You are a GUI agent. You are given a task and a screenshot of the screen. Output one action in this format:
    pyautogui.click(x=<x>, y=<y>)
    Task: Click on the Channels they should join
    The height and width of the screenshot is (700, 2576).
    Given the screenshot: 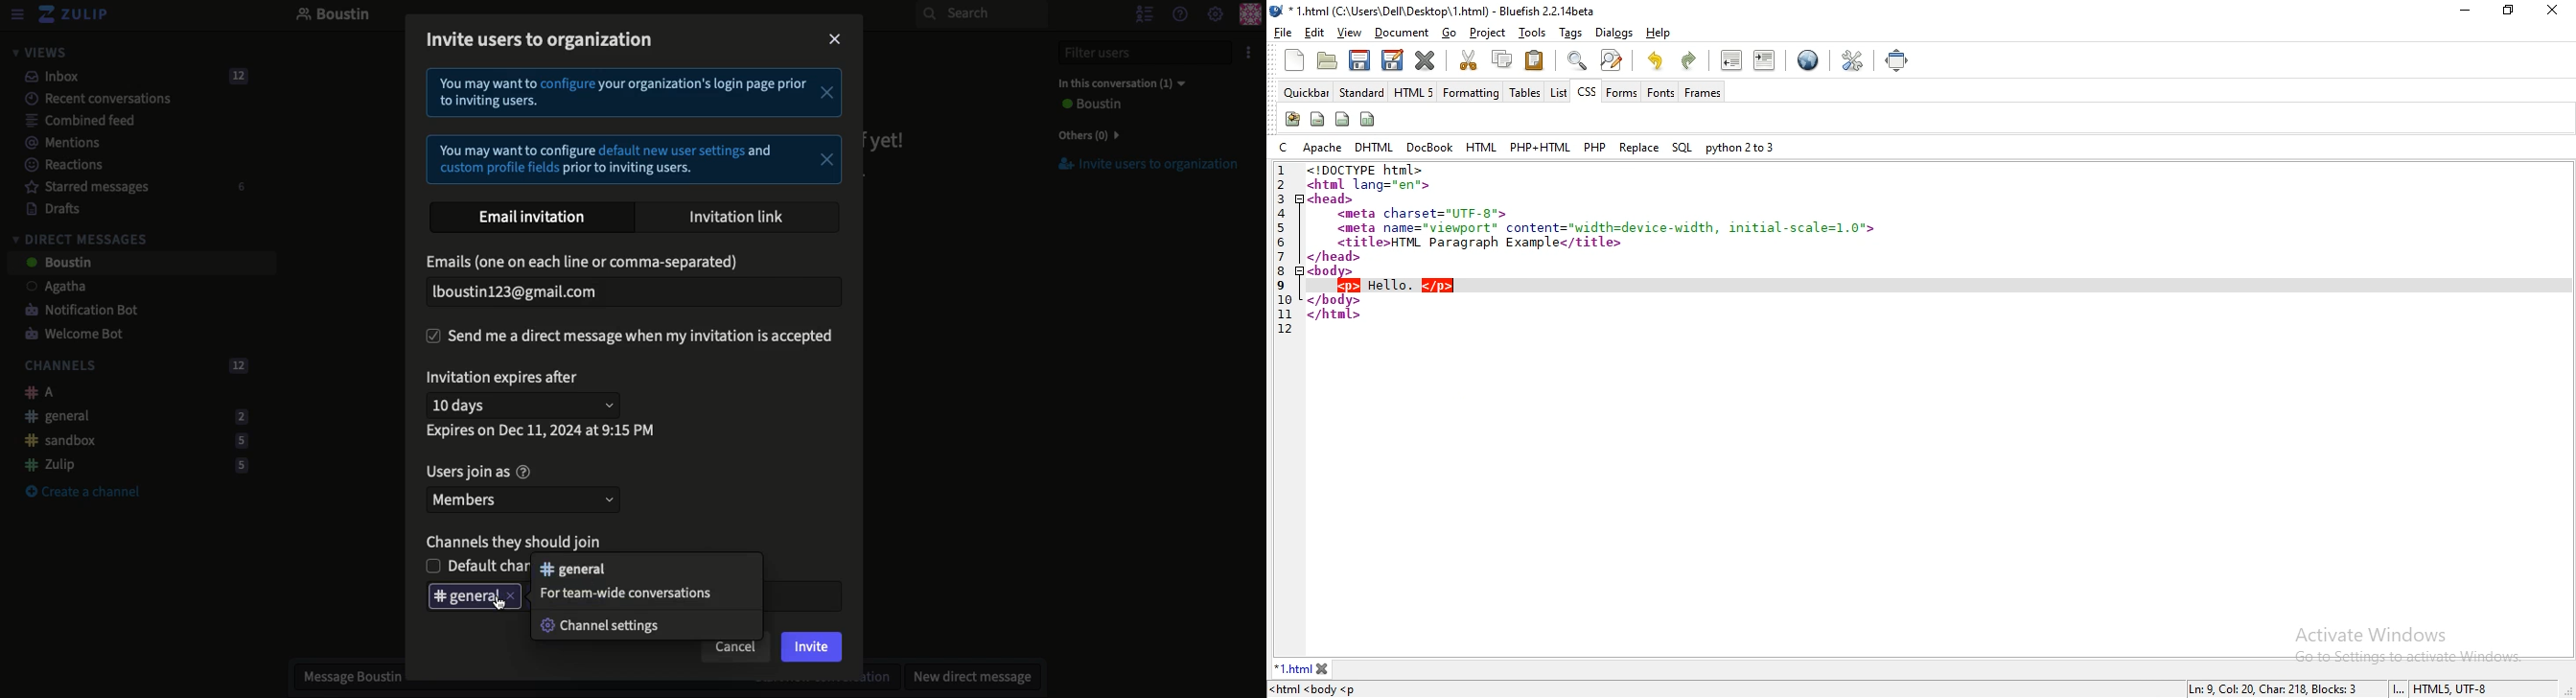 What is the action you would take?
    pyautogui.click(x=520, y=540)
    